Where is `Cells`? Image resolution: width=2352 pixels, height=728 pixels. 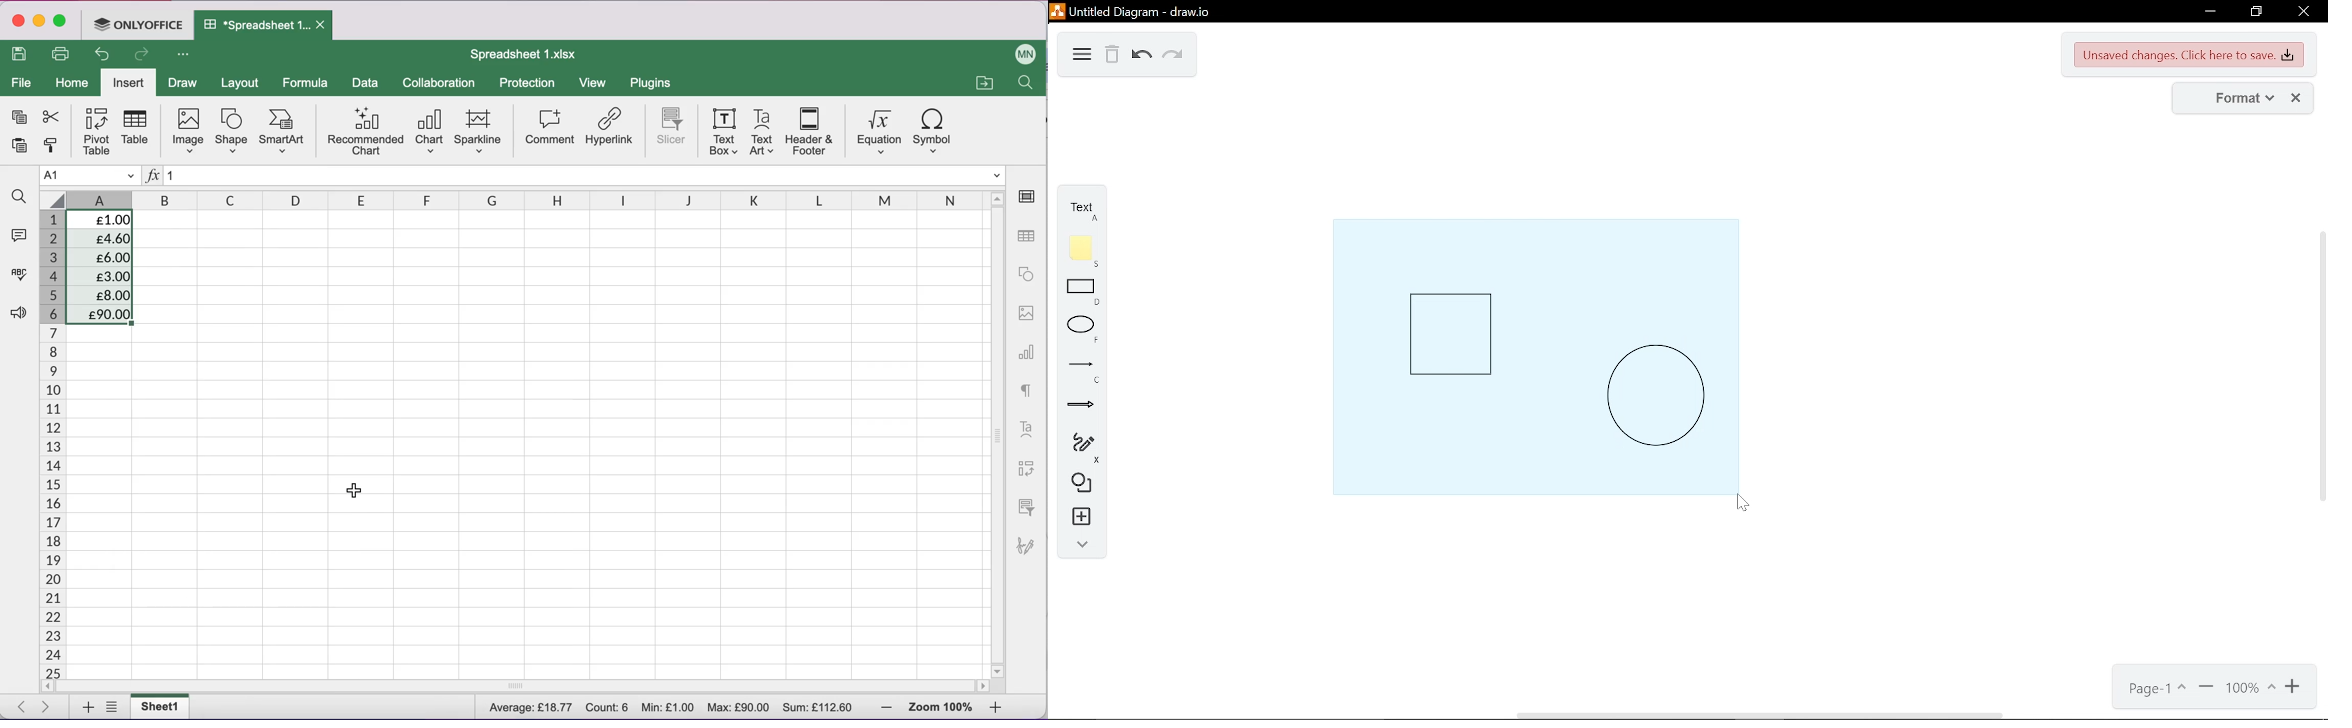
Cells is located at coordinates (566, 439).